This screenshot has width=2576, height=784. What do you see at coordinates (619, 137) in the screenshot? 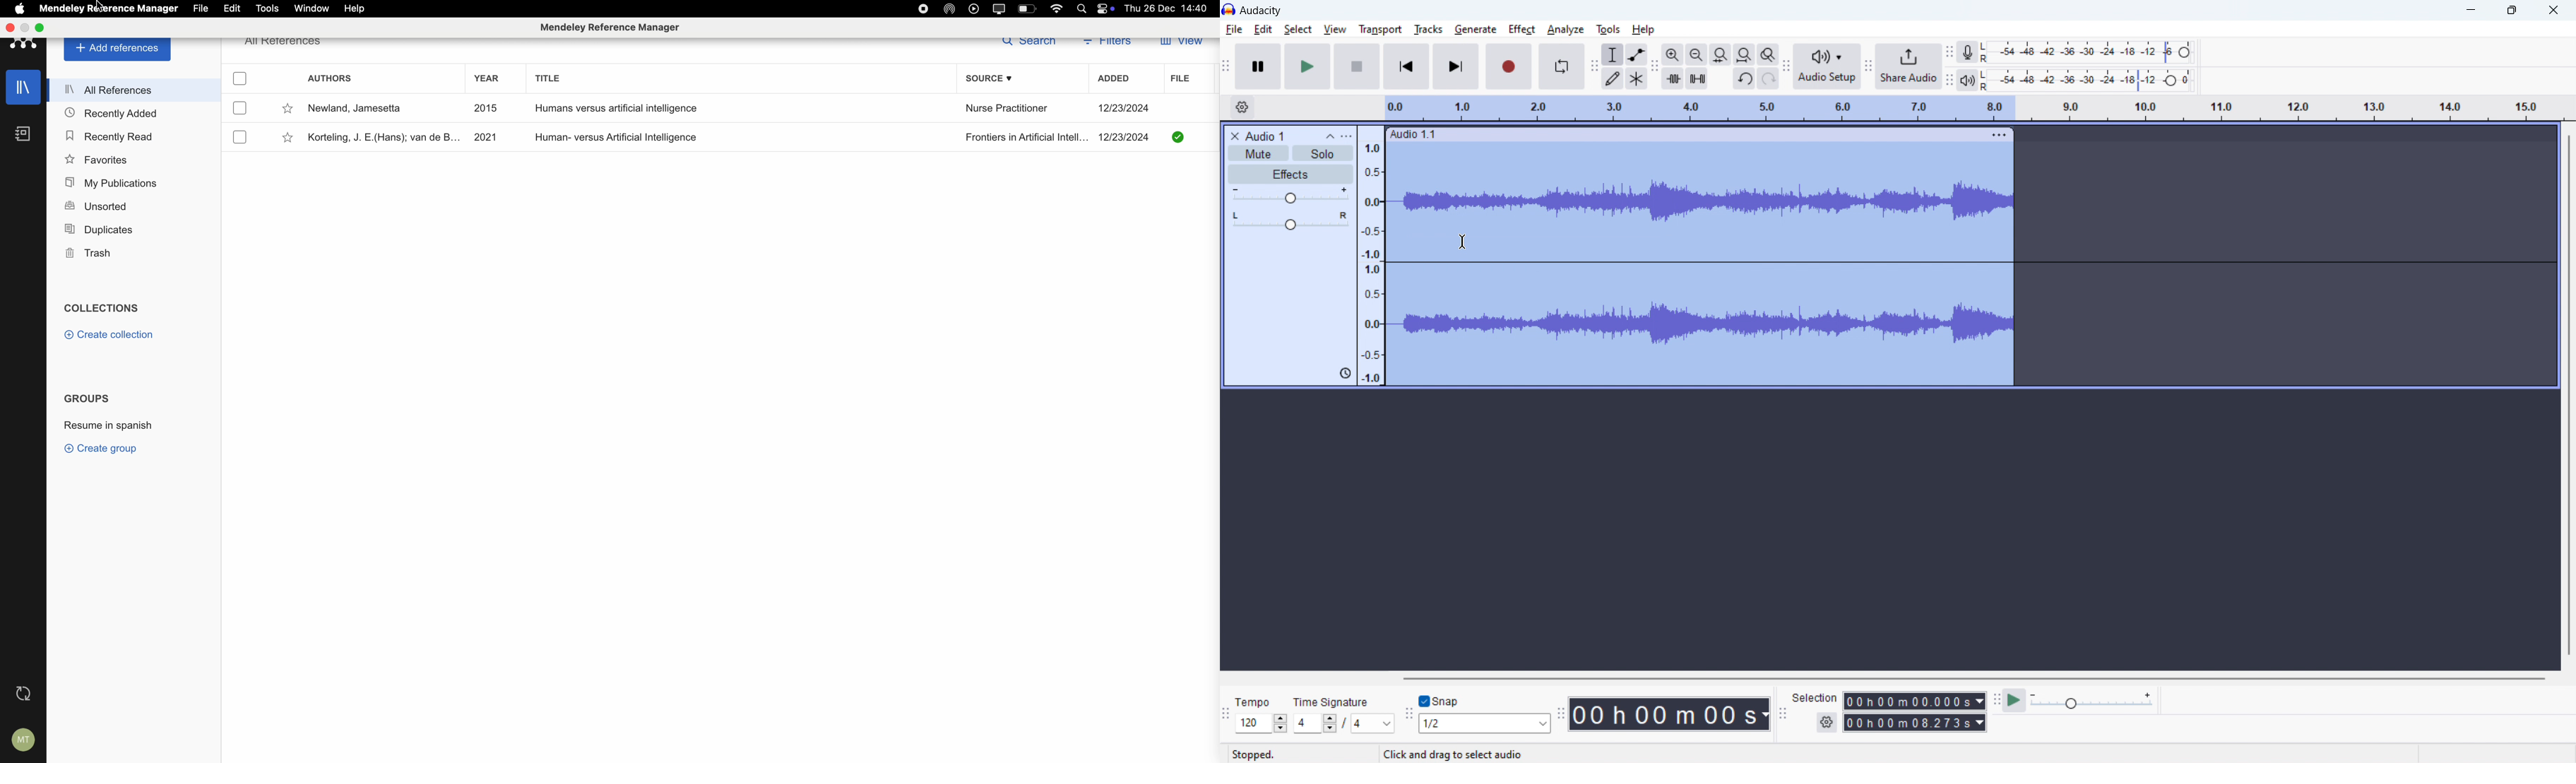
I see `Human-versus Artificial Intelligence` at bounding box center [619, 137].